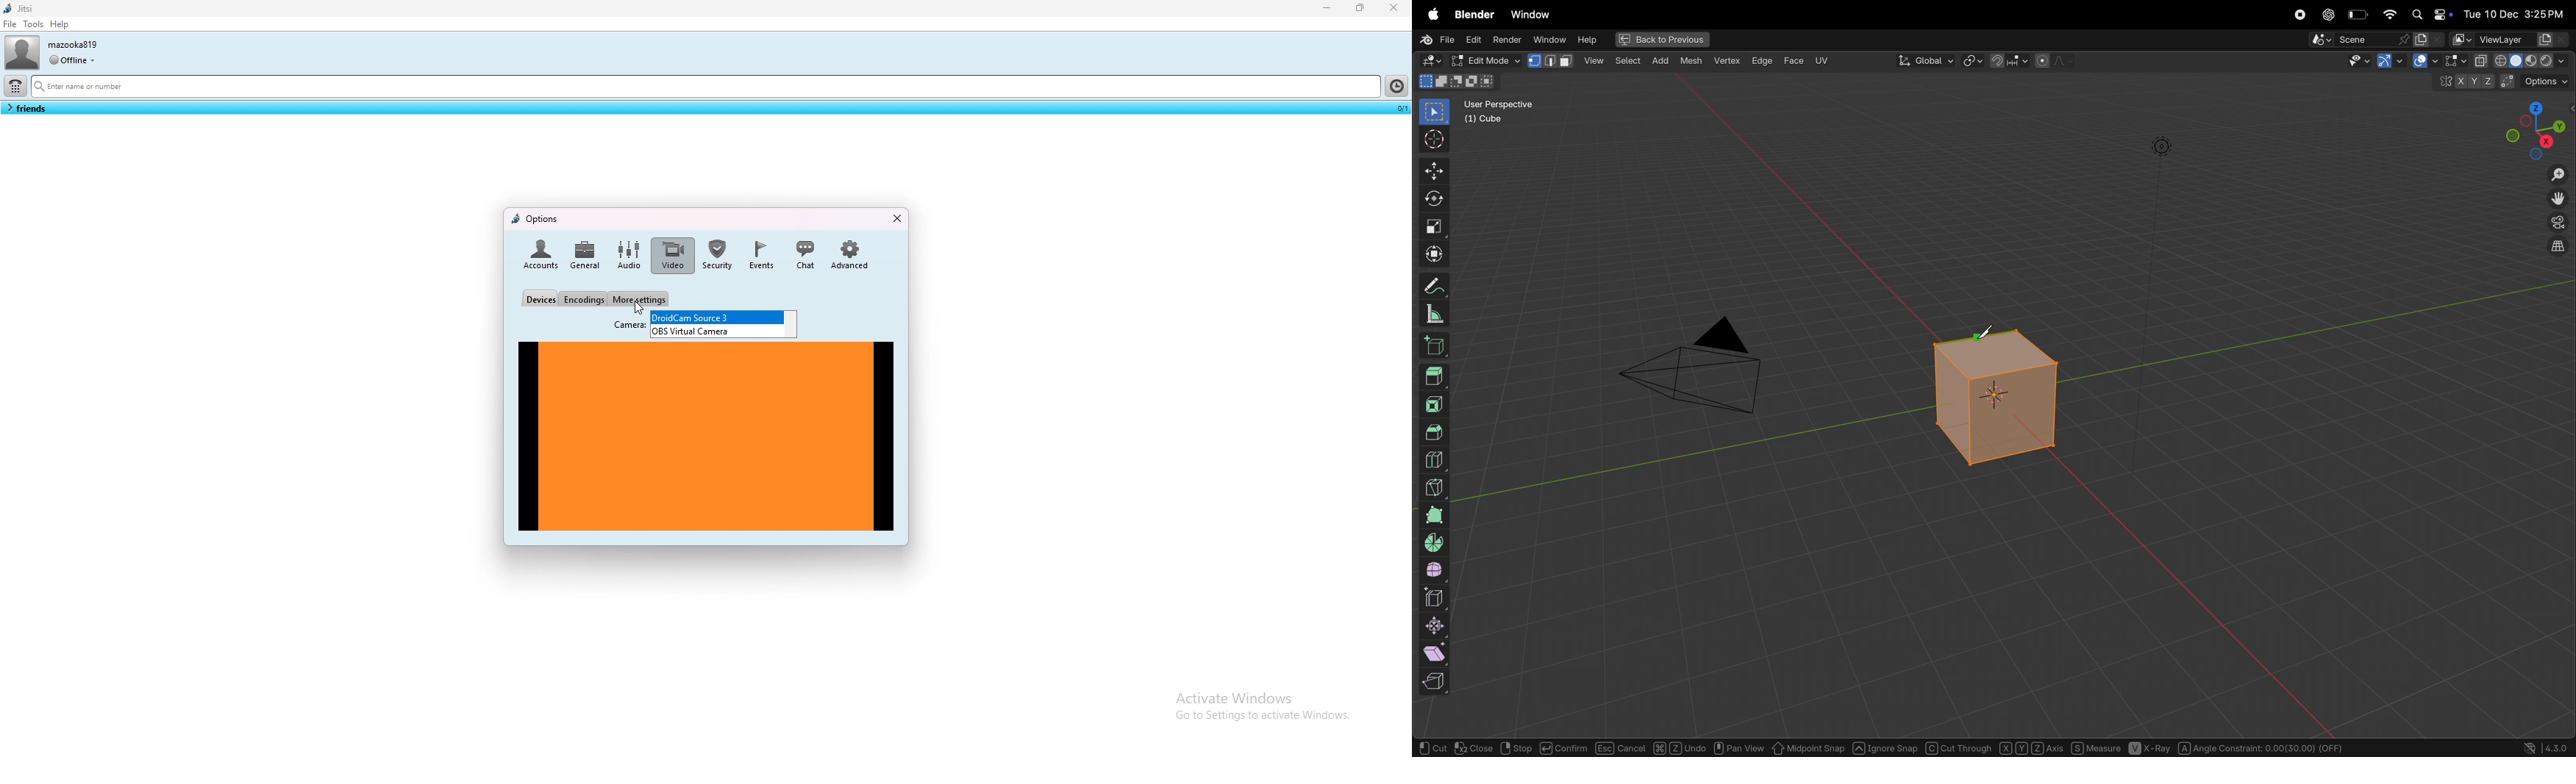  I want to click on Face, so click(1795, 60).